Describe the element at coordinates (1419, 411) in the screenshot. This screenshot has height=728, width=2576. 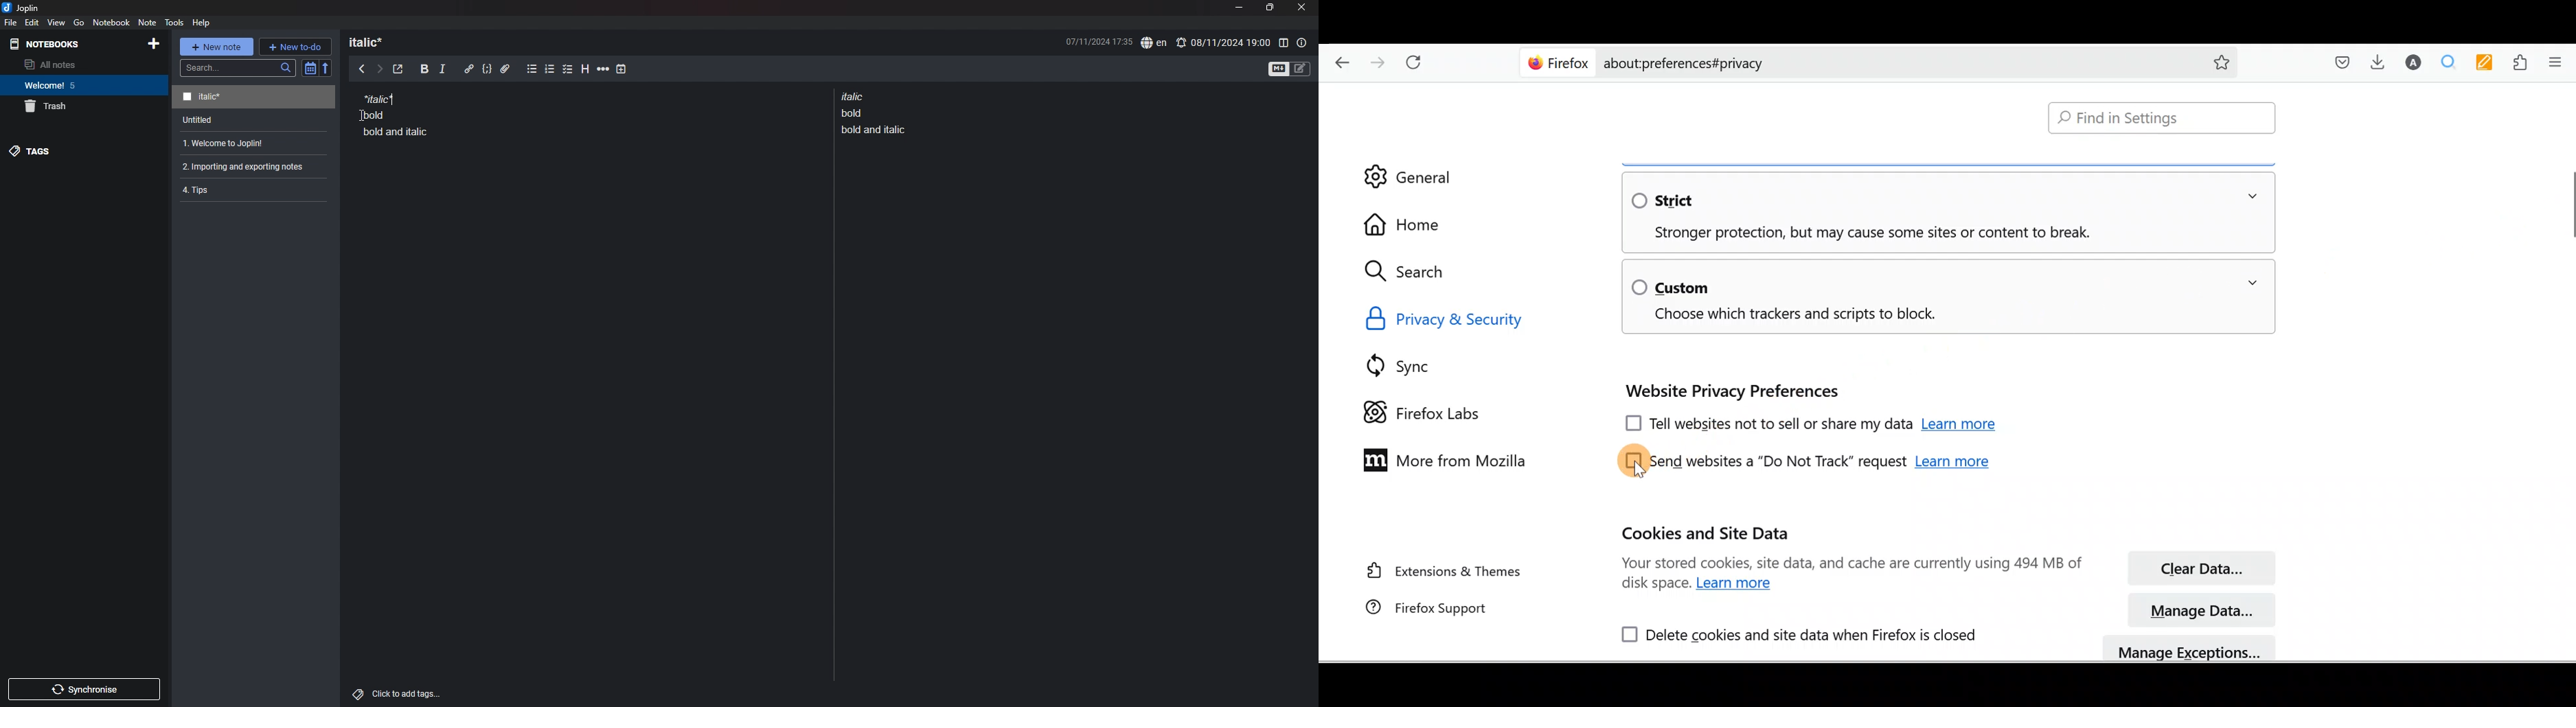
I see `Firefox labs` at that location.